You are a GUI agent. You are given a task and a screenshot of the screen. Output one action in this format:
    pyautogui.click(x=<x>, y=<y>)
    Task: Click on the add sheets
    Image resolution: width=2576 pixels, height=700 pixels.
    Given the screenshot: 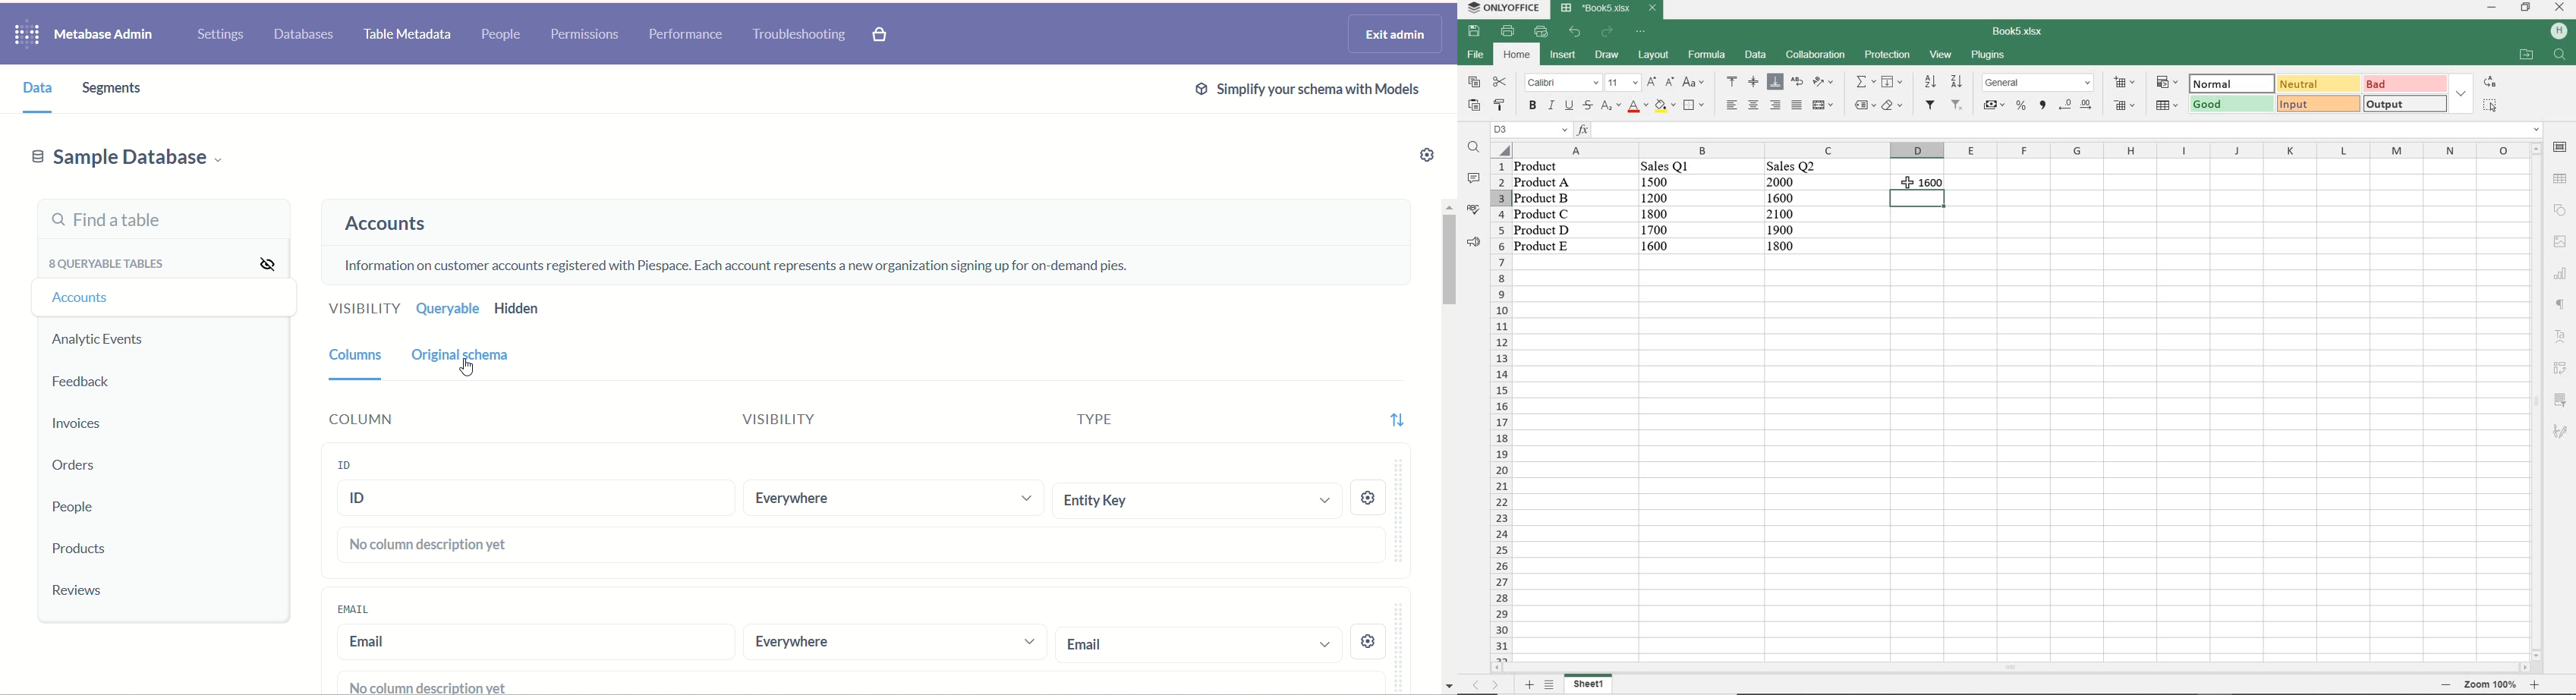 What is the action you would take?
    pyautogui.click(x=1527, y=684)
    